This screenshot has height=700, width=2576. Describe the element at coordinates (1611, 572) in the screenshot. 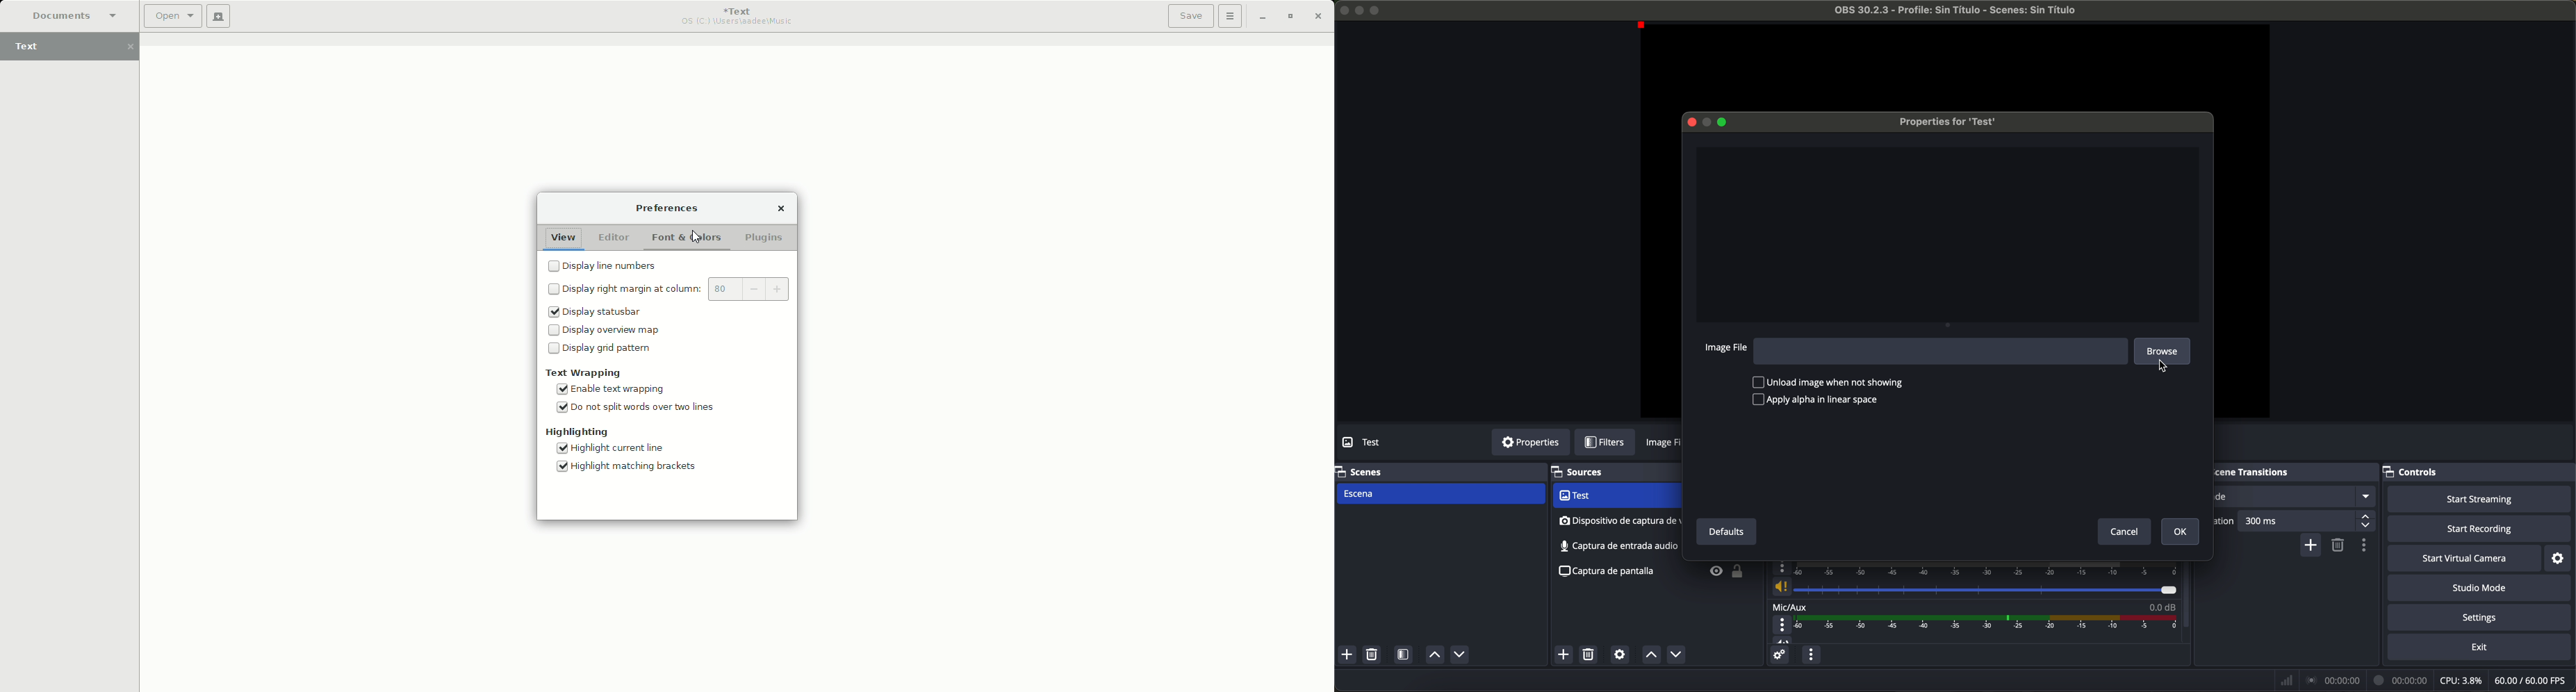

I see `screenshot` at that location.